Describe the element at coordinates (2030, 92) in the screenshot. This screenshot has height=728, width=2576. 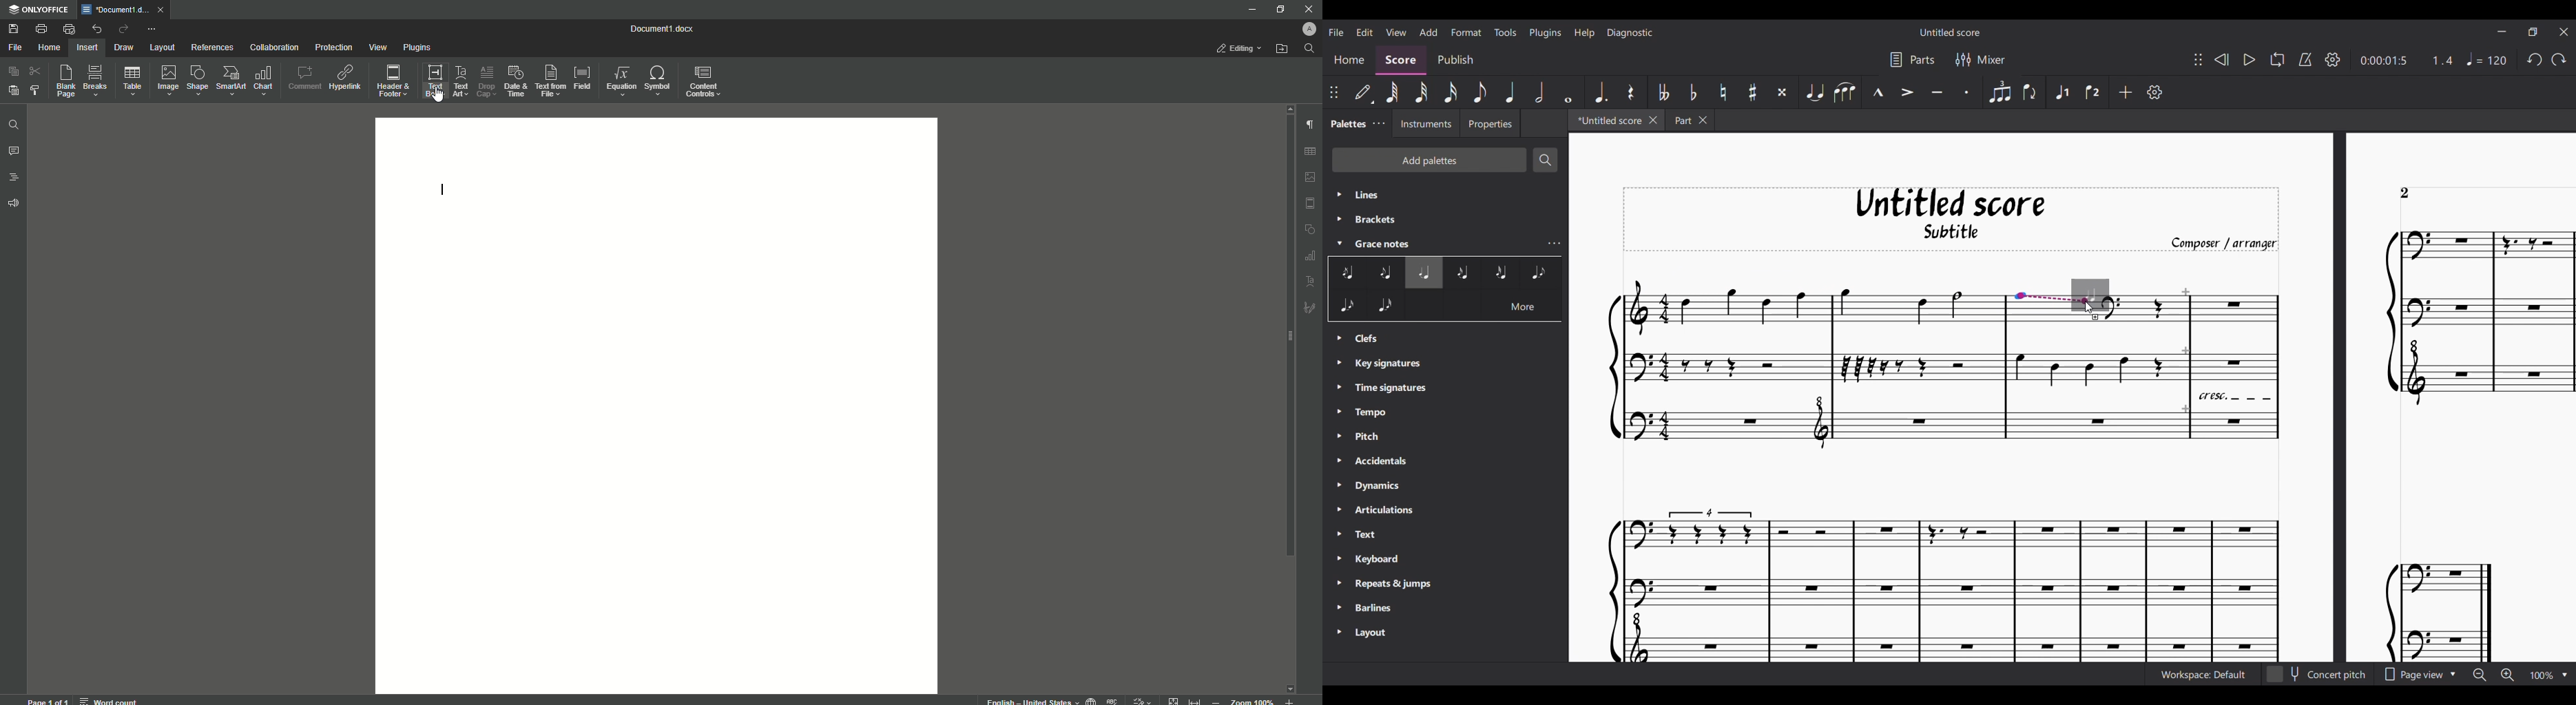
I see `Flip direction` at that location.